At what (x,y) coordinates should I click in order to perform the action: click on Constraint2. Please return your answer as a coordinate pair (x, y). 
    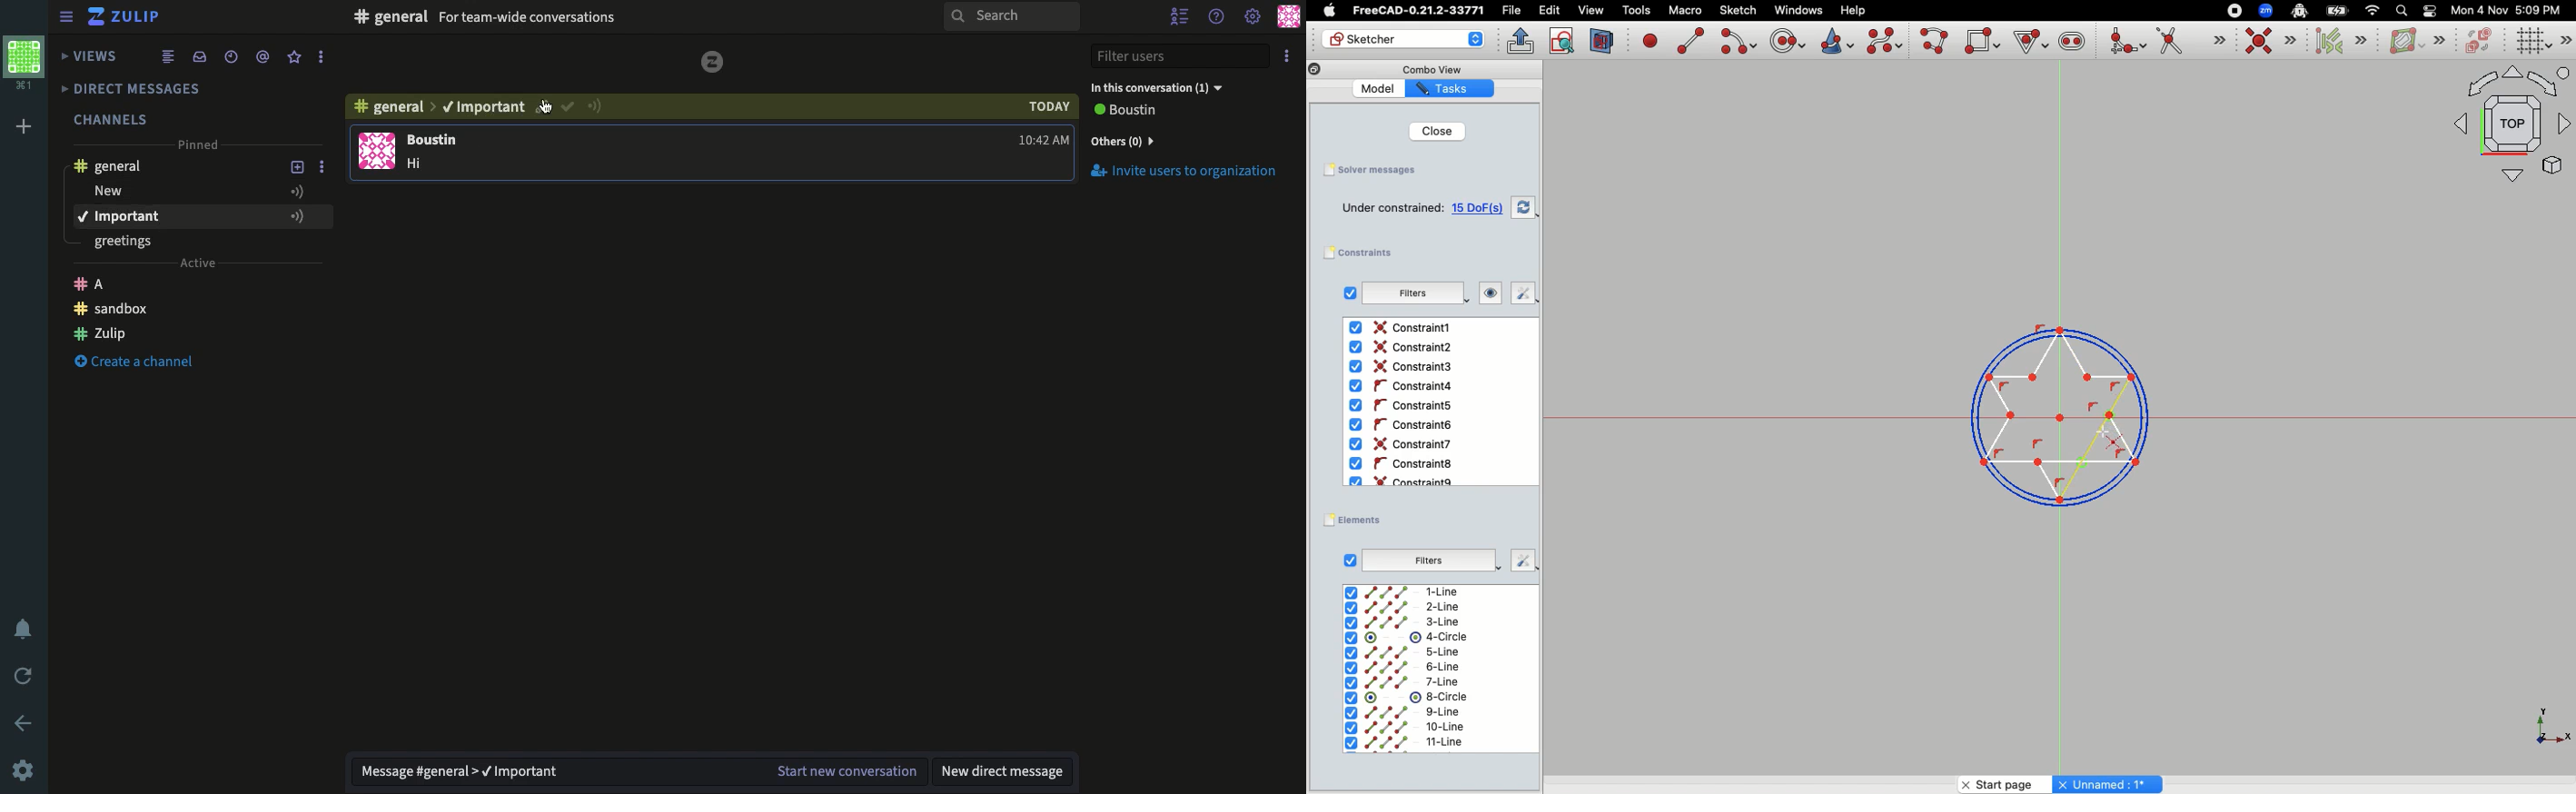
    Looking at the image, I should click on (1405, 348).